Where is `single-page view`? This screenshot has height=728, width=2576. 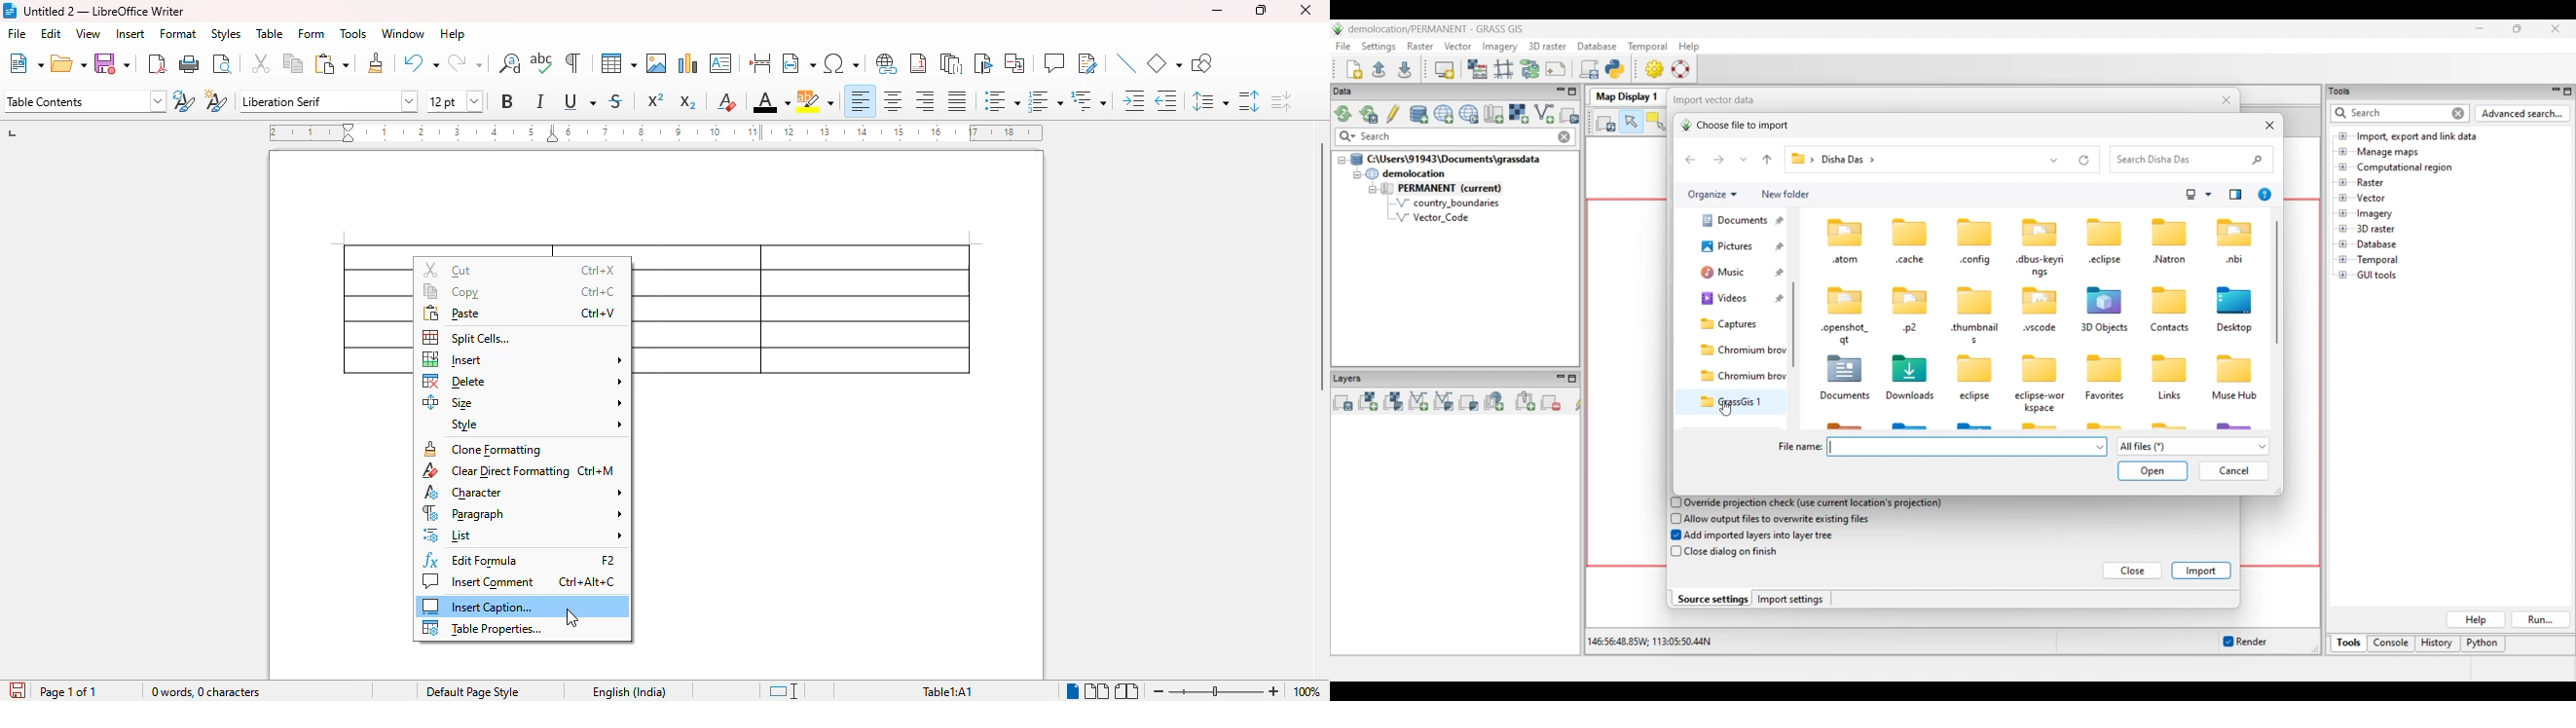 single-page view is located at coordinates (1074, 691).